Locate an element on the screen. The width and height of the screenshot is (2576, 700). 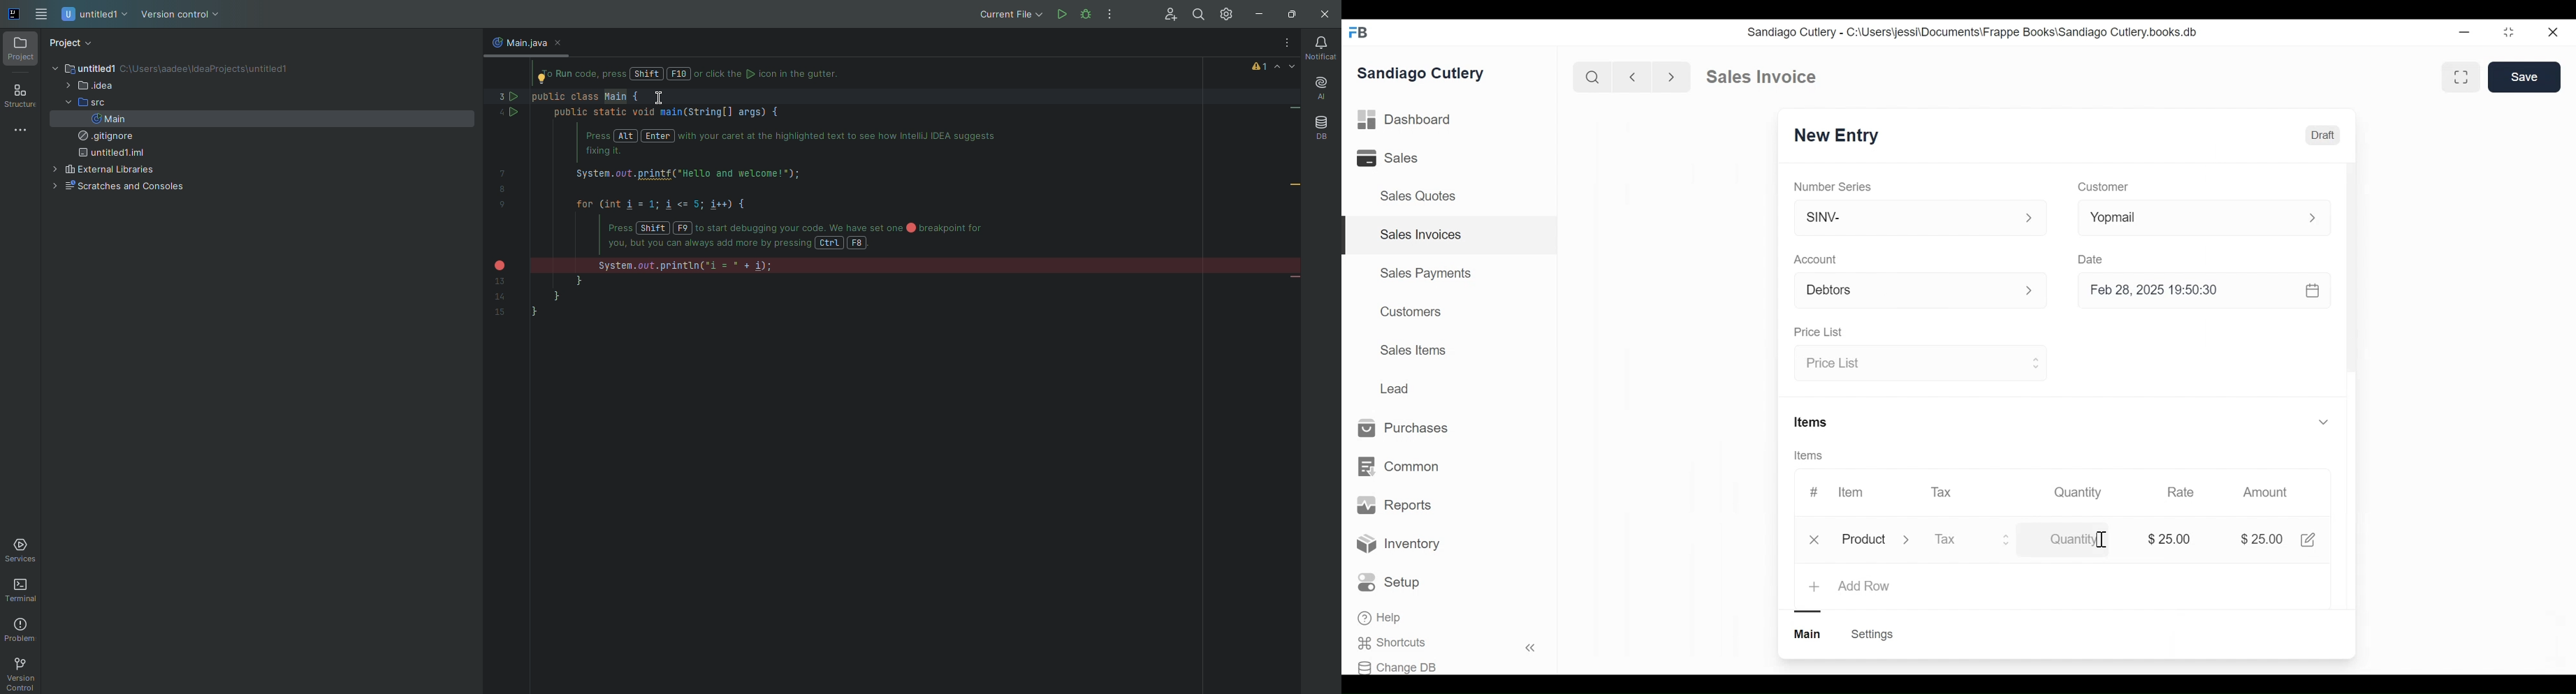
product is located at coordinates (1864, 542).